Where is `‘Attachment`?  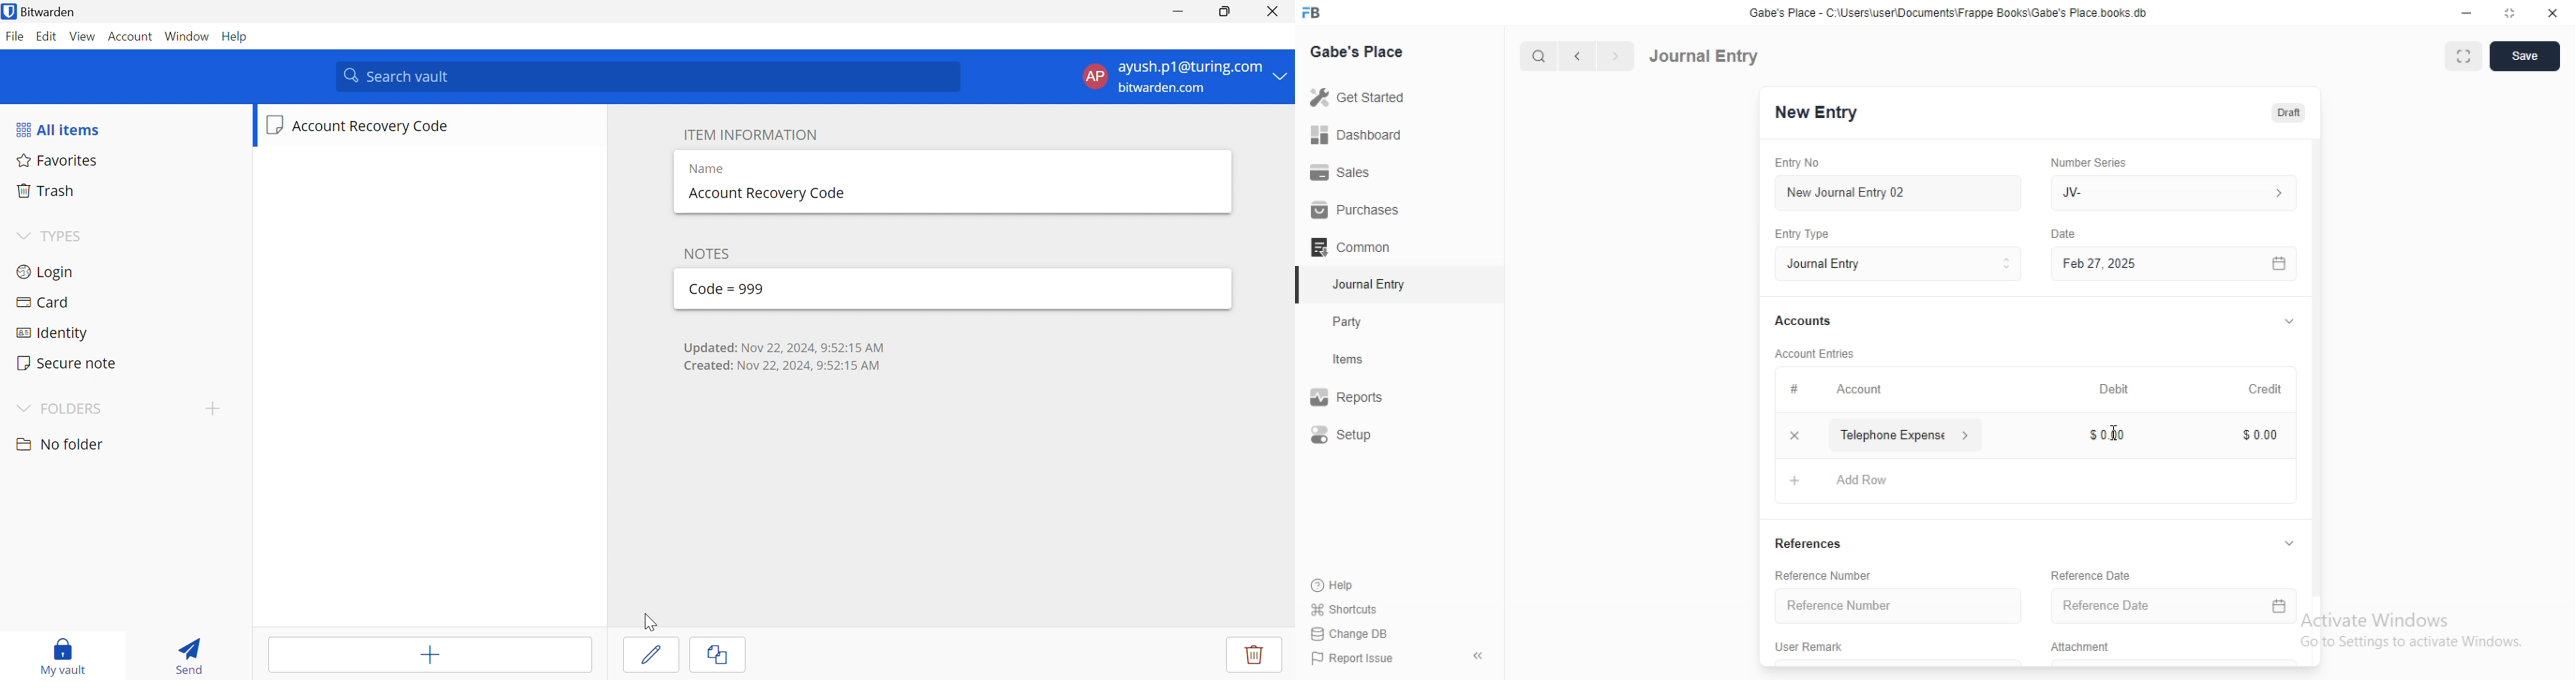
‘Attachment is located at coordinates (2078, 646).